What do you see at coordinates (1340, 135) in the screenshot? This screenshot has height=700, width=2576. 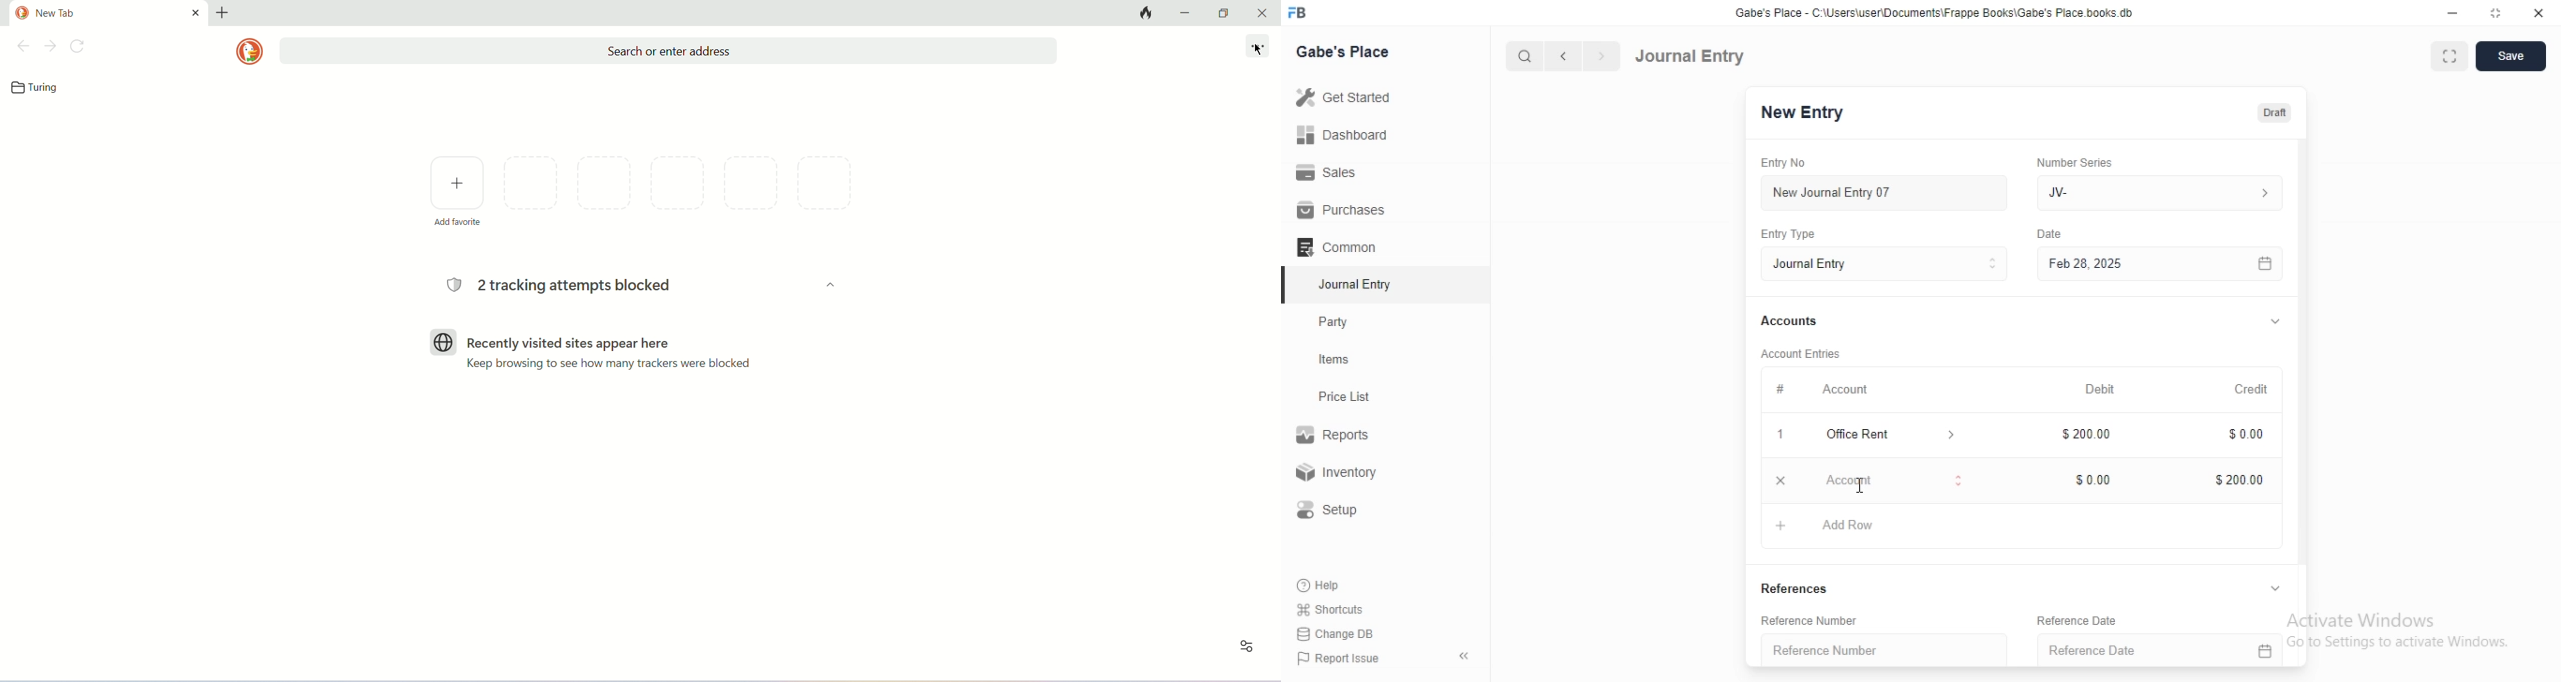 I see `Dashboard` at bounding box center [1340, 135].